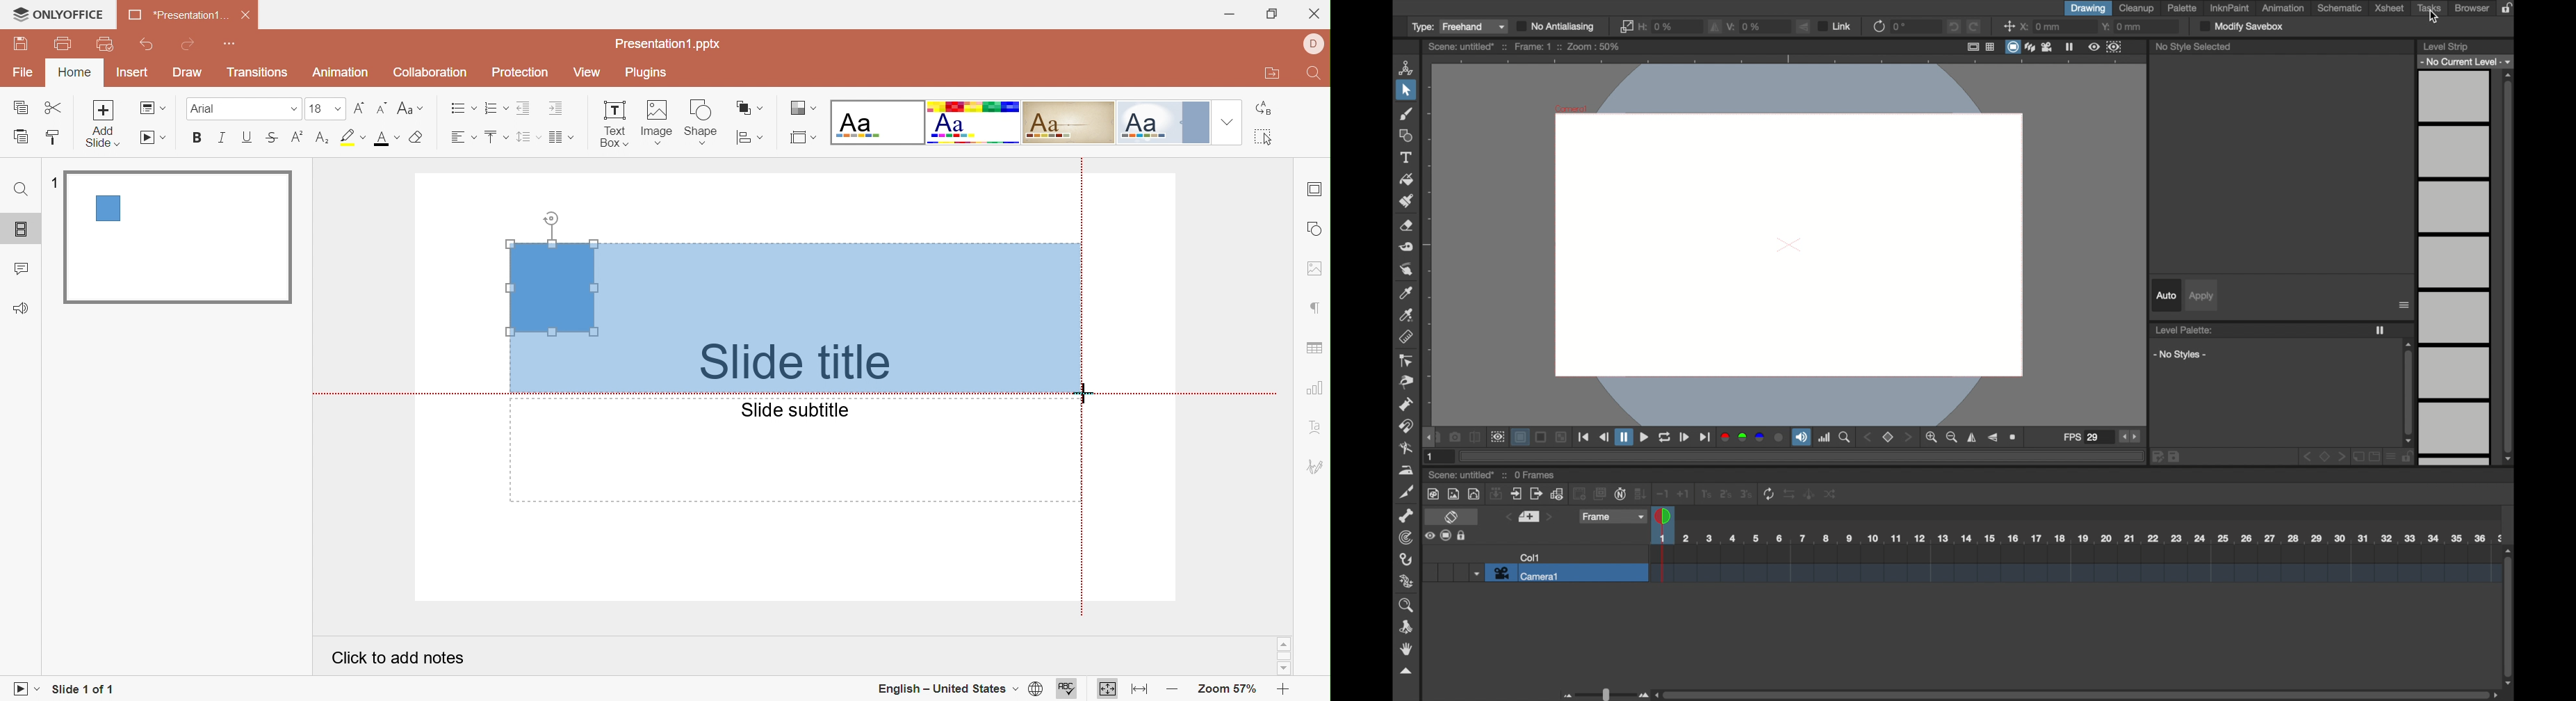  I want to click on y: 0mm, so click(2121, 27).